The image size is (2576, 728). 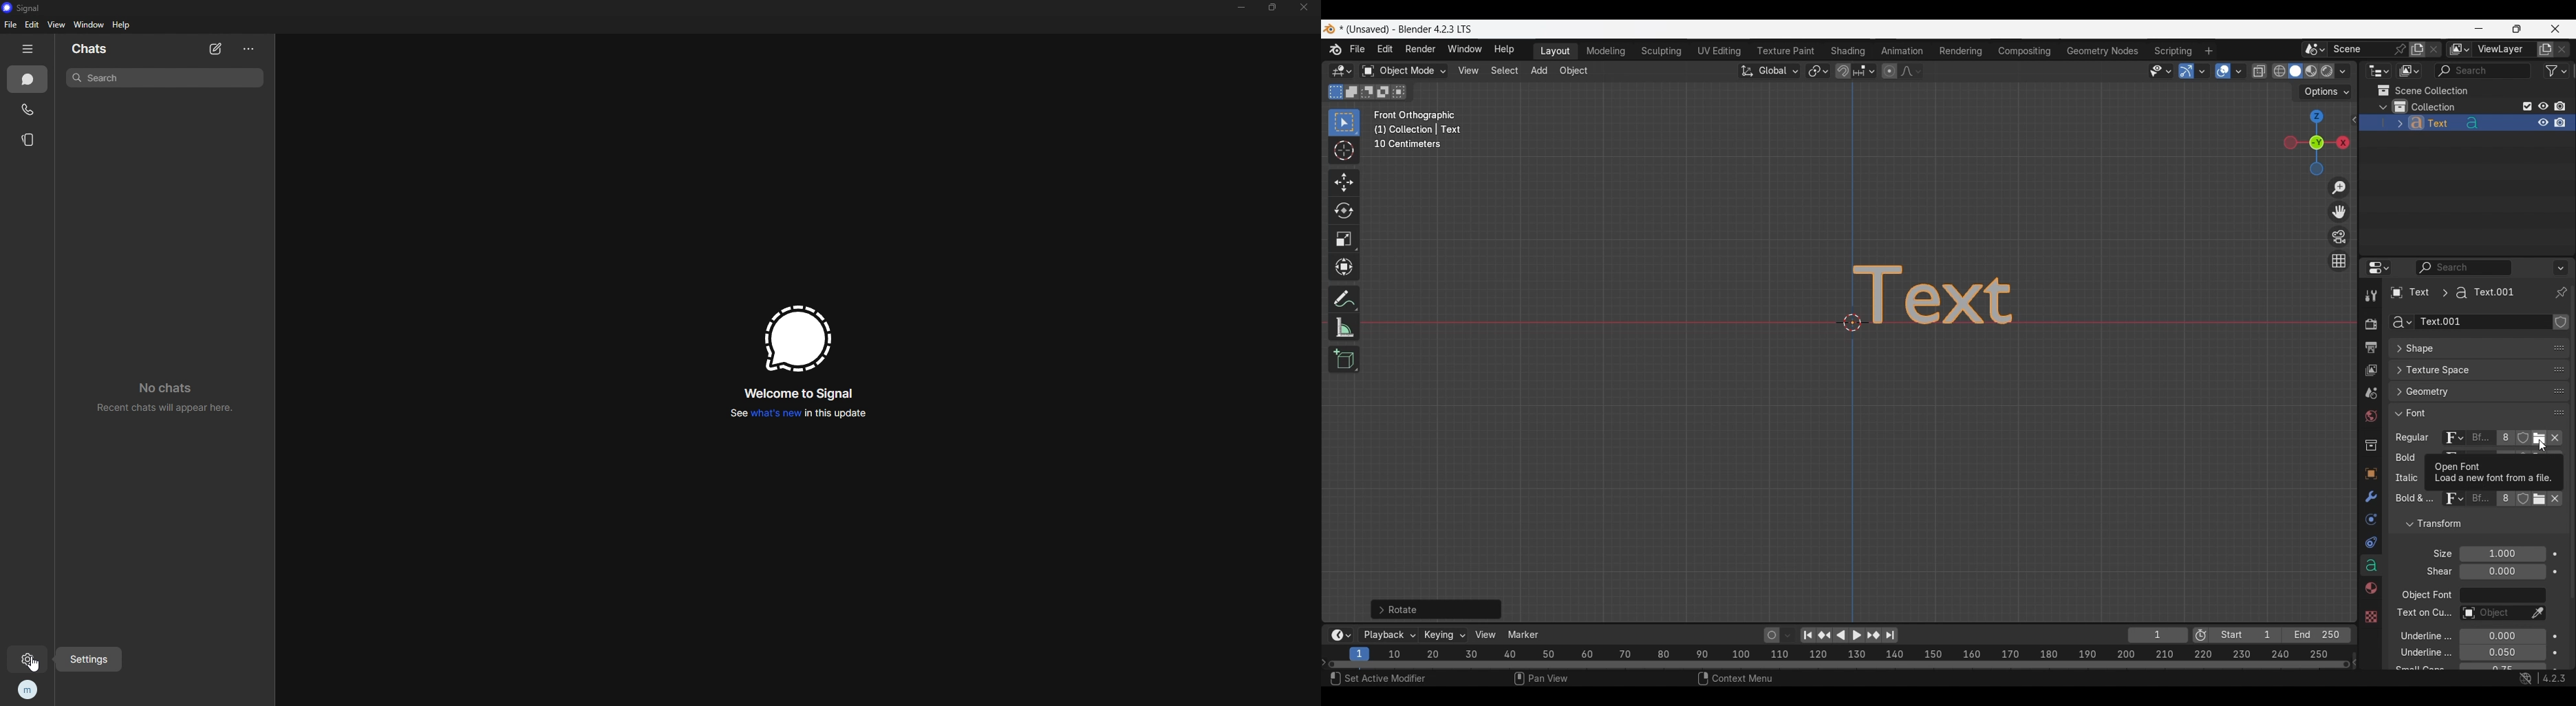 I want to click on Browse Curve Data to be linked, so click(x=2400, y=322).